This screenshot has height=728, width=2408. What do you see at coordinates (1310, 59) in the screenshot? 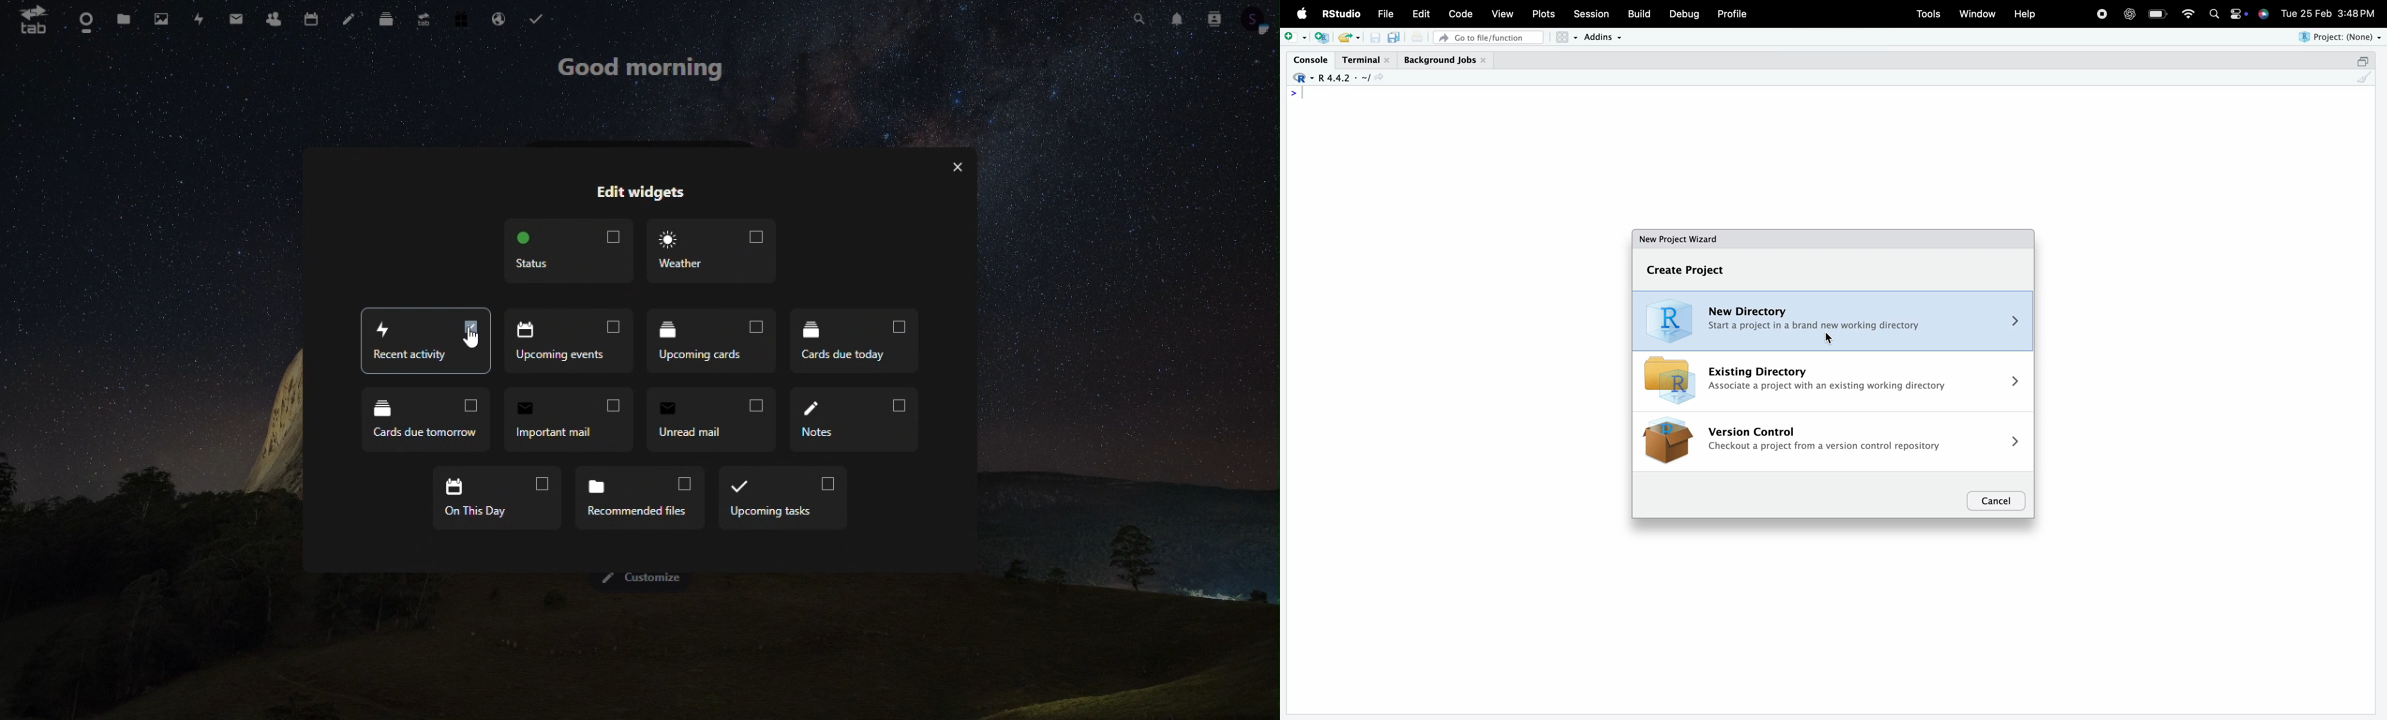
I see `Console` at bounding box center [1310, 59].